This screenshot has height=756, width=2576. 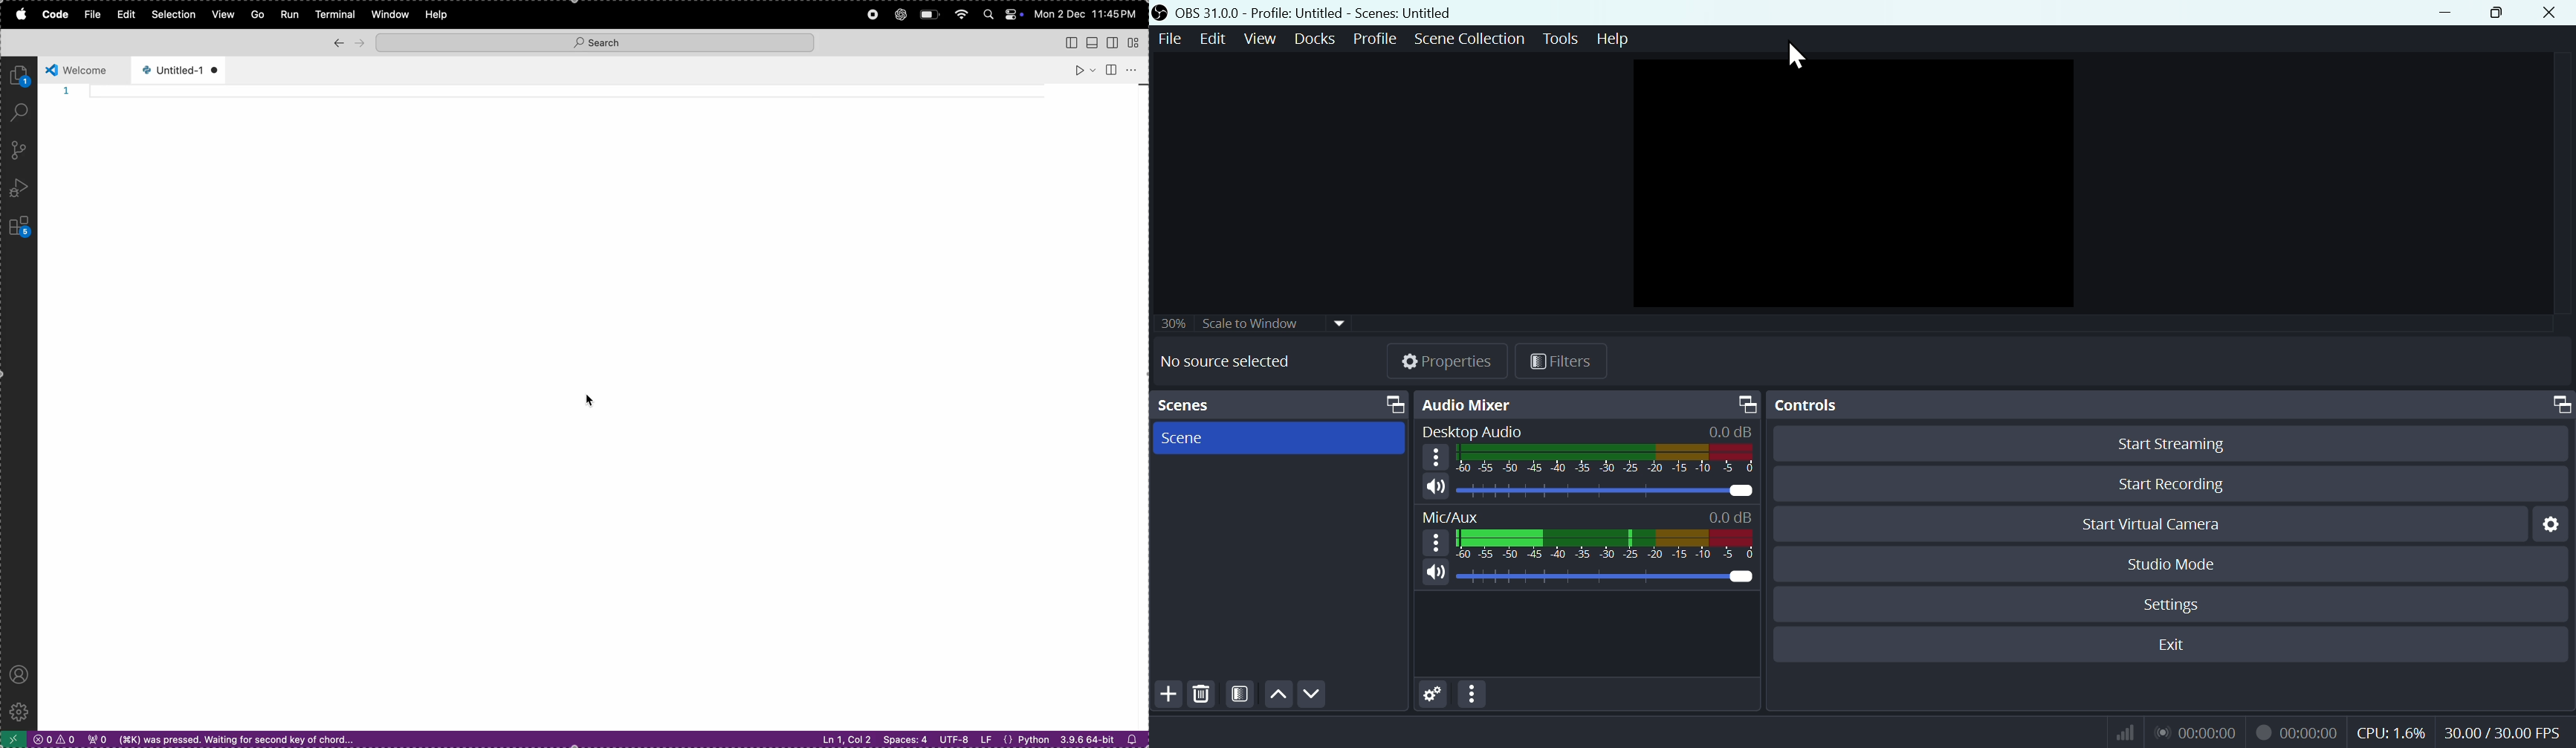 What do you see at coordinates (1278, 693) in the screenshot?
I see `up` at bounding box center [1278, 693].